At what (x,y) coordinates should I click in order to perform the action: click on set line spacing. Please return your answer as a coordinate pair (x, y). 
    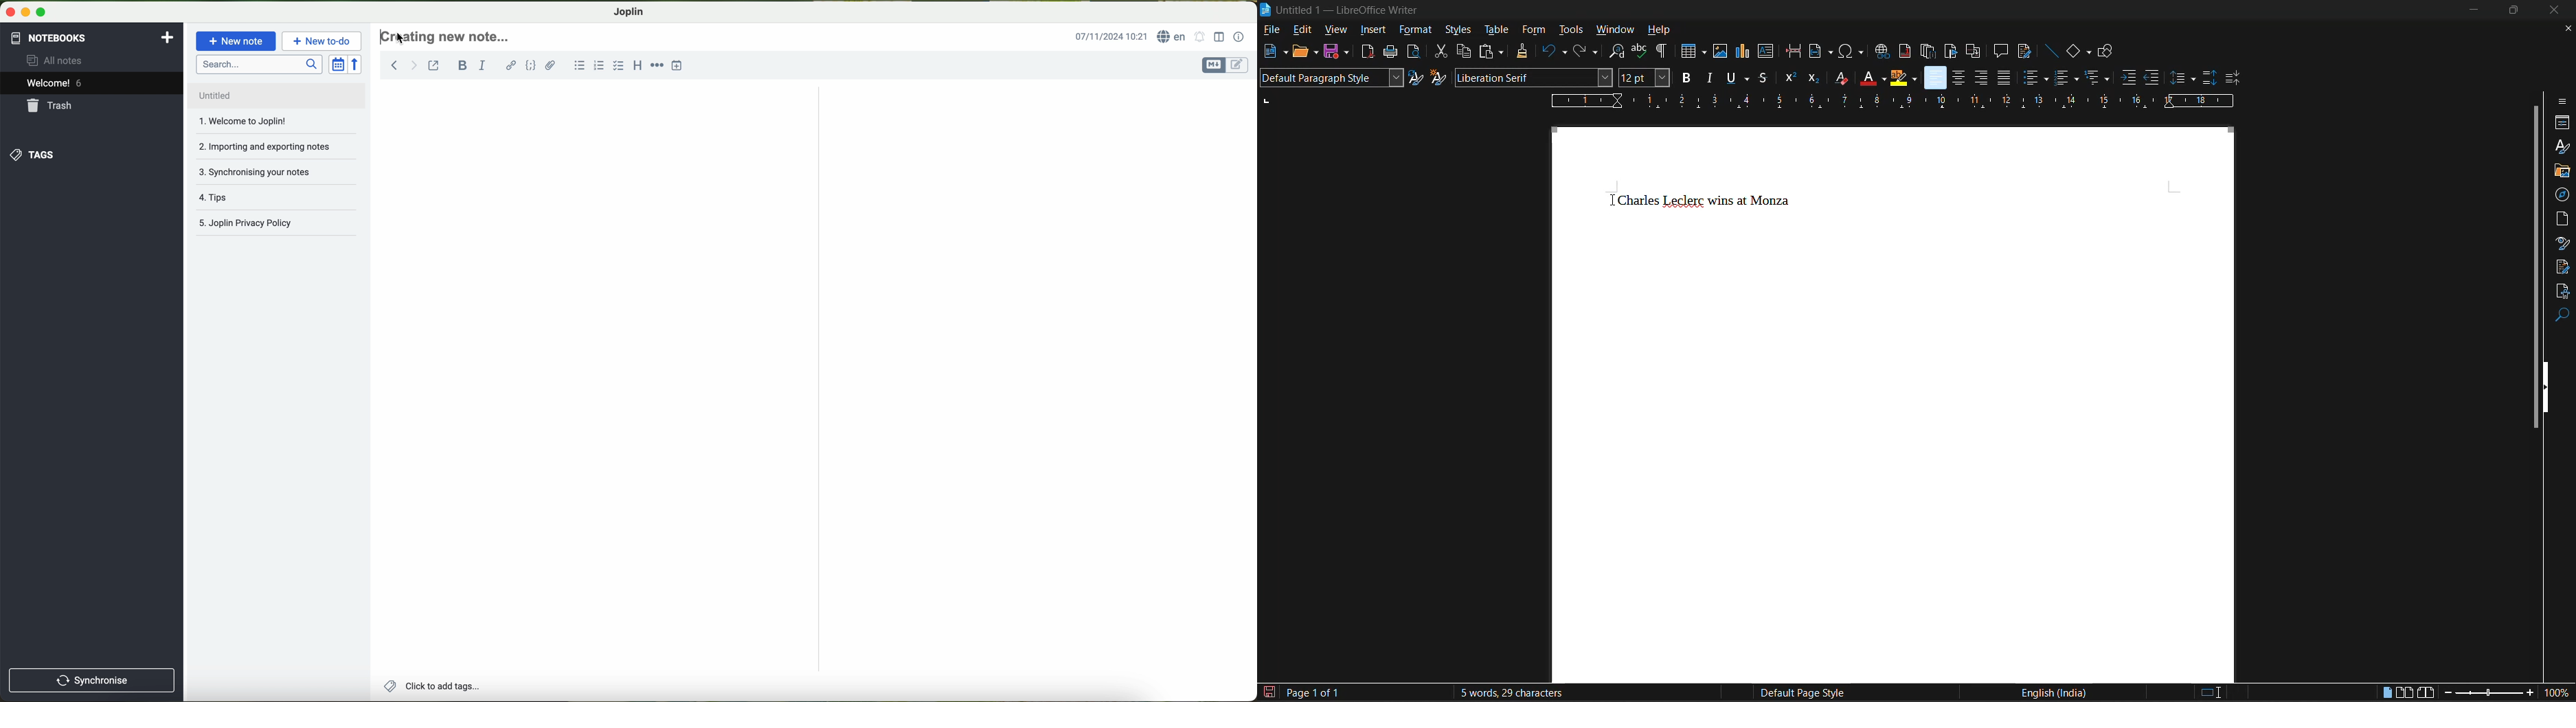
    Looking at the image, I should click on (2182, 79).